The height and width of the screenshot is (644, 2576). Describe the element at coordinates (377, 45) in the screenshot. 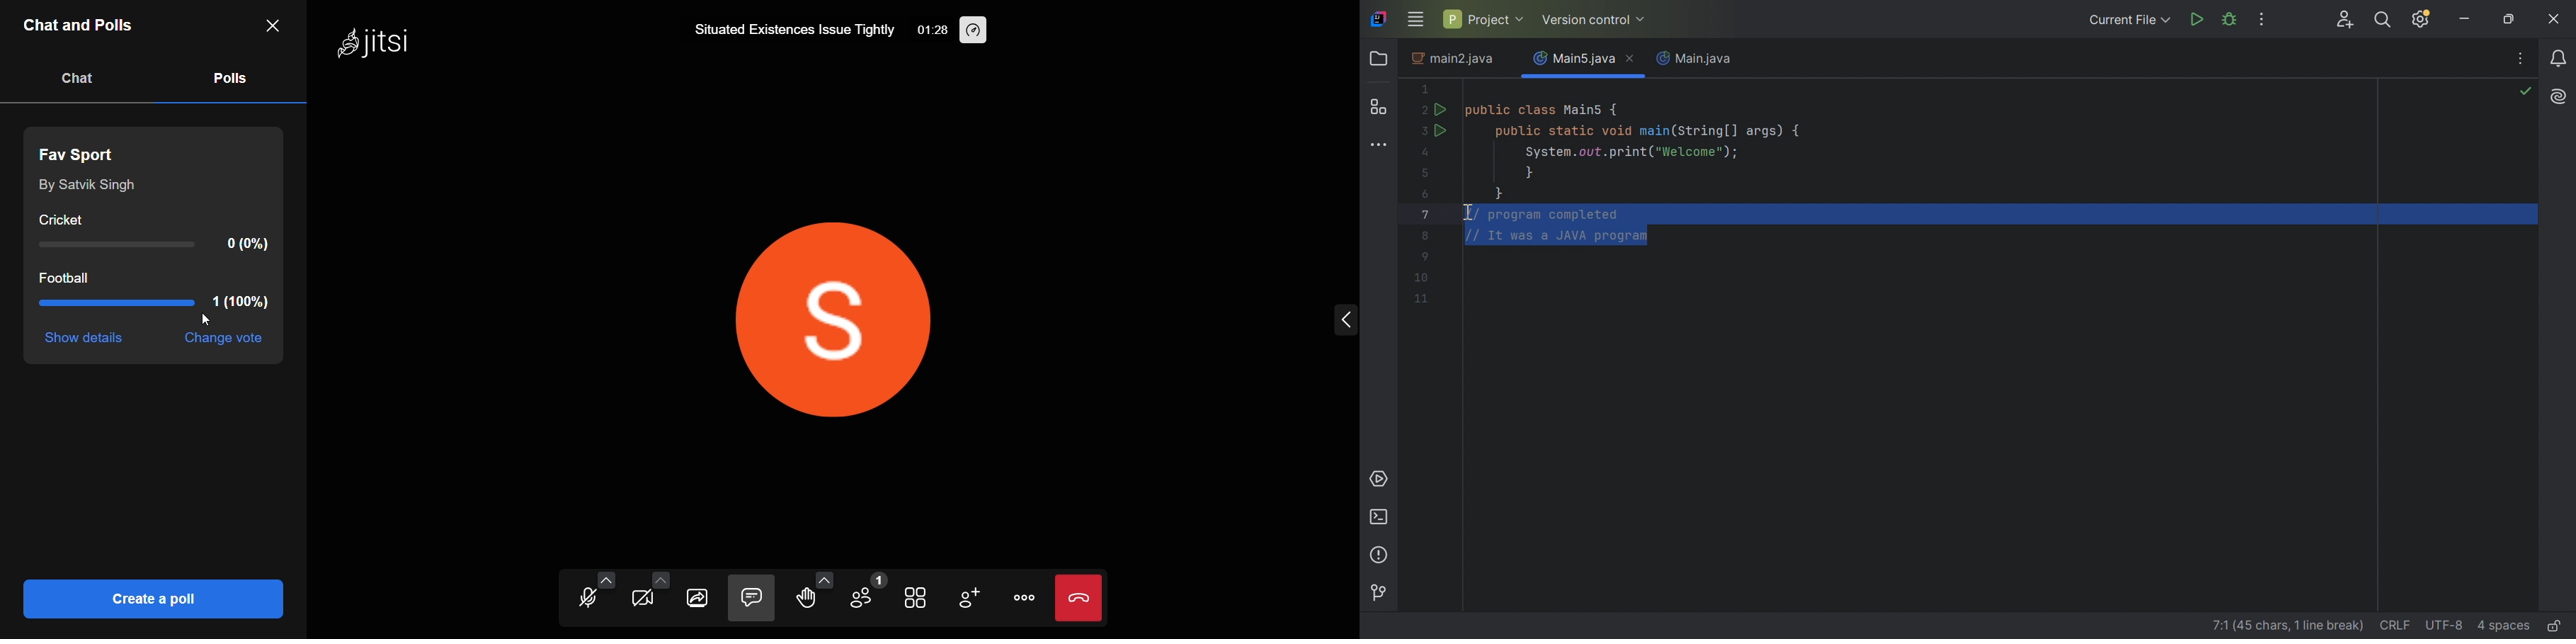

I see `Jitsi` at that location.